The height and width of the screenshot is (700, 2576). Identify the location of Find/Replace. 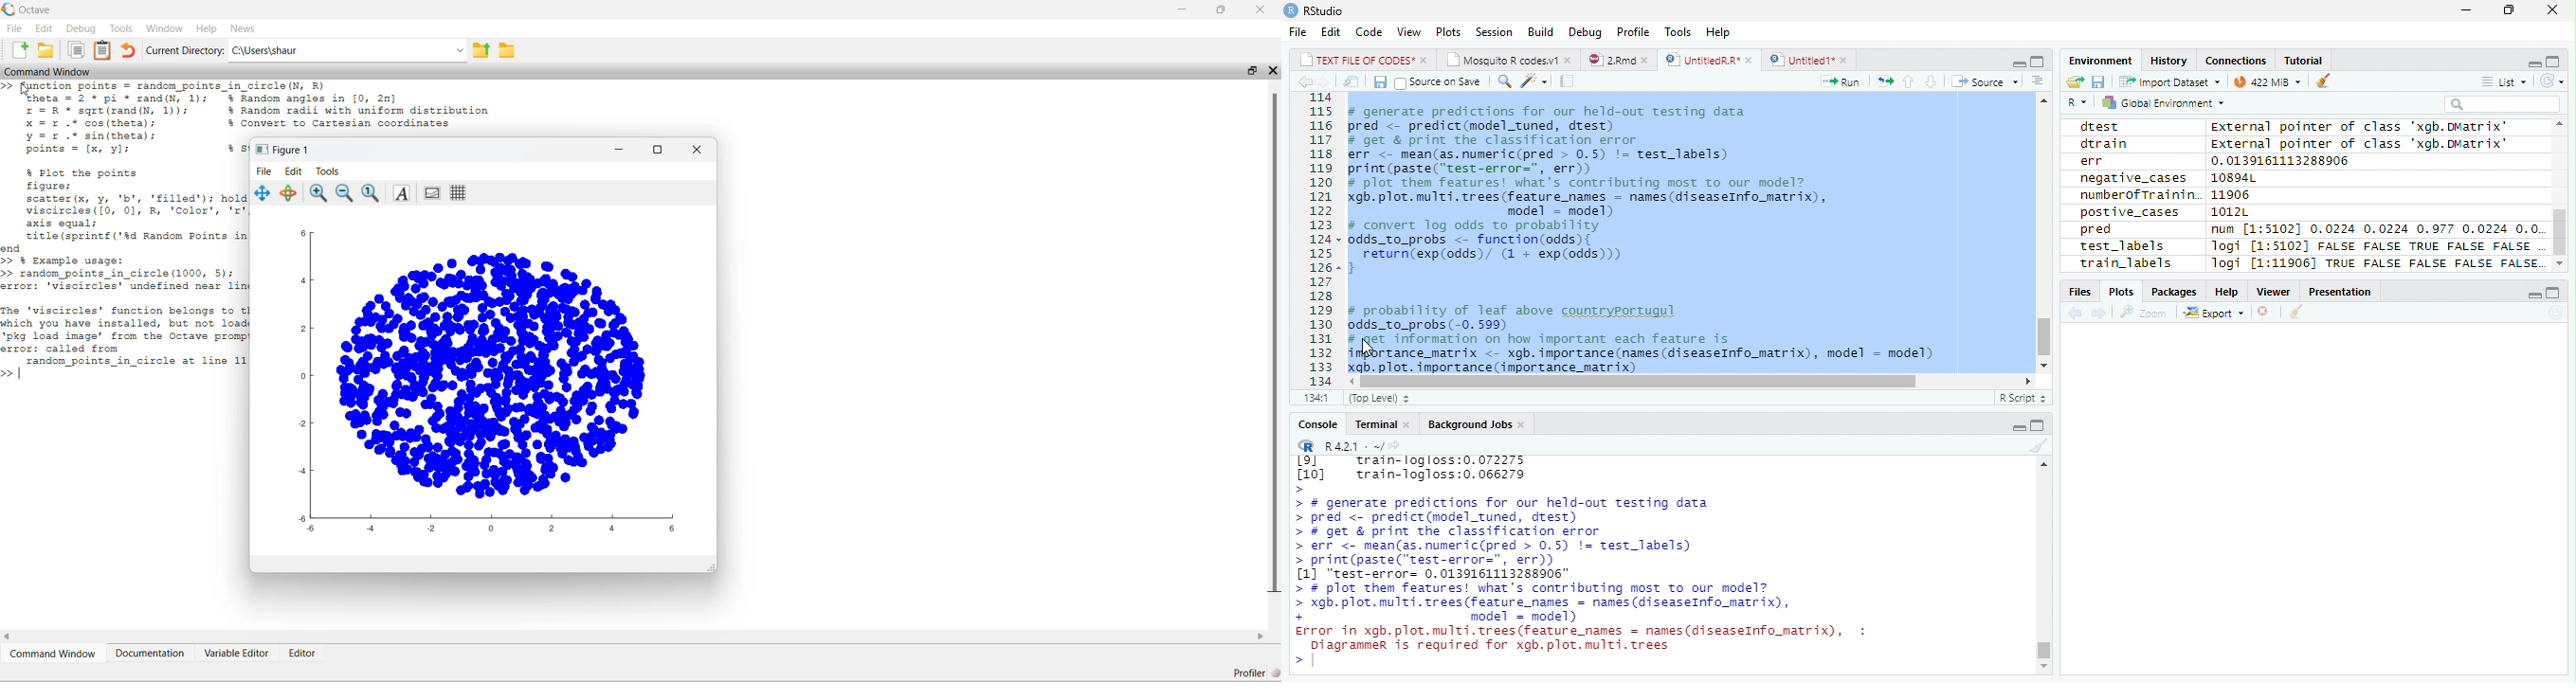
(1502, 81).